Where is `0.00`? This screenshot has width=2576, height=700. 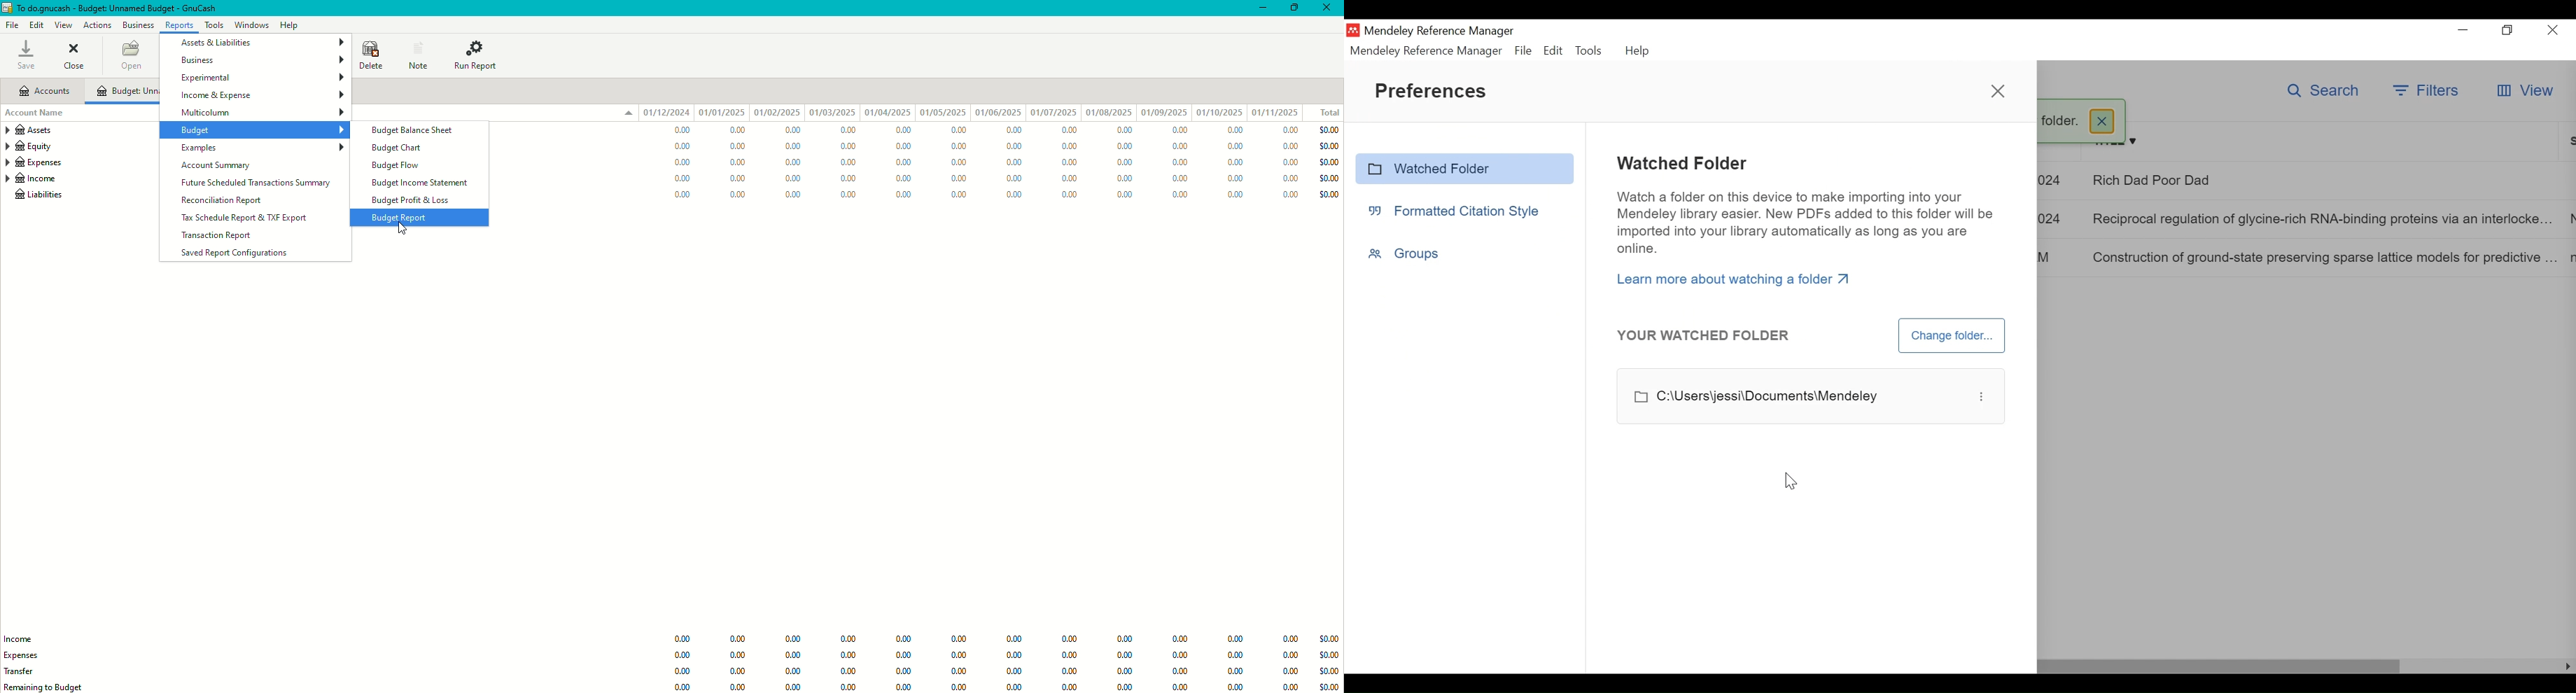
0.00 is located at coordinates (905, 196).